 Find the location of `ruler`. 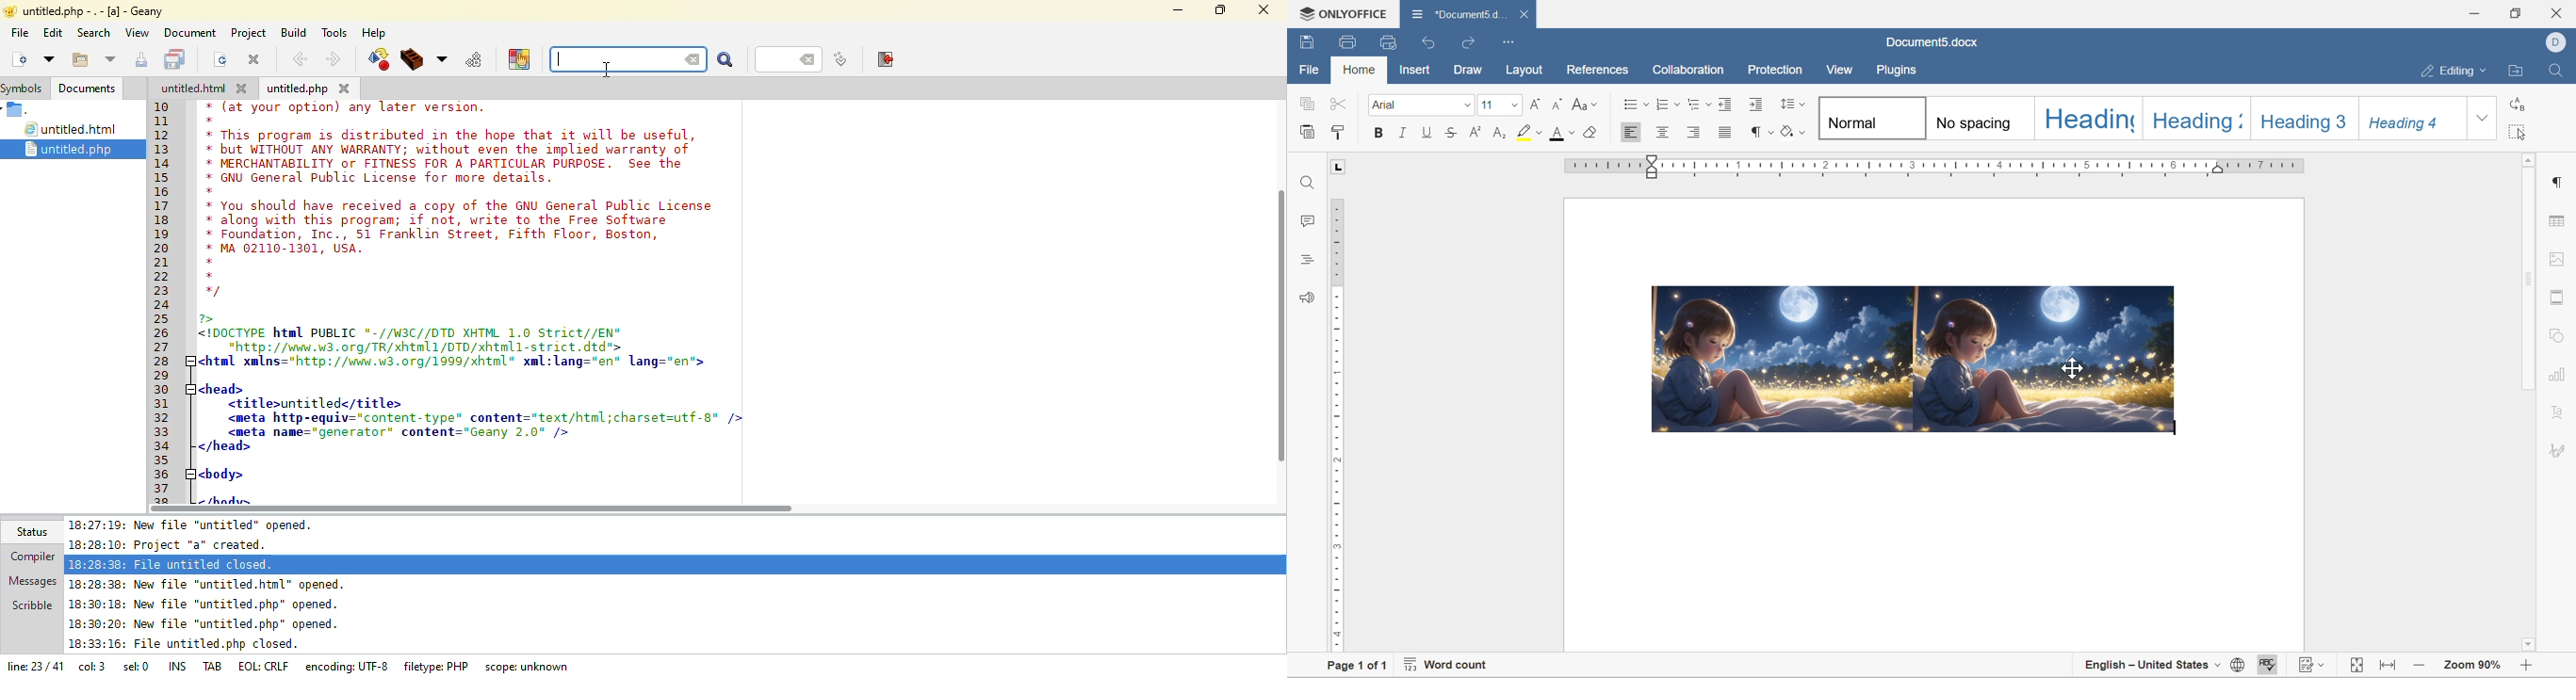

ruler is located at coordinates (1938, 168).